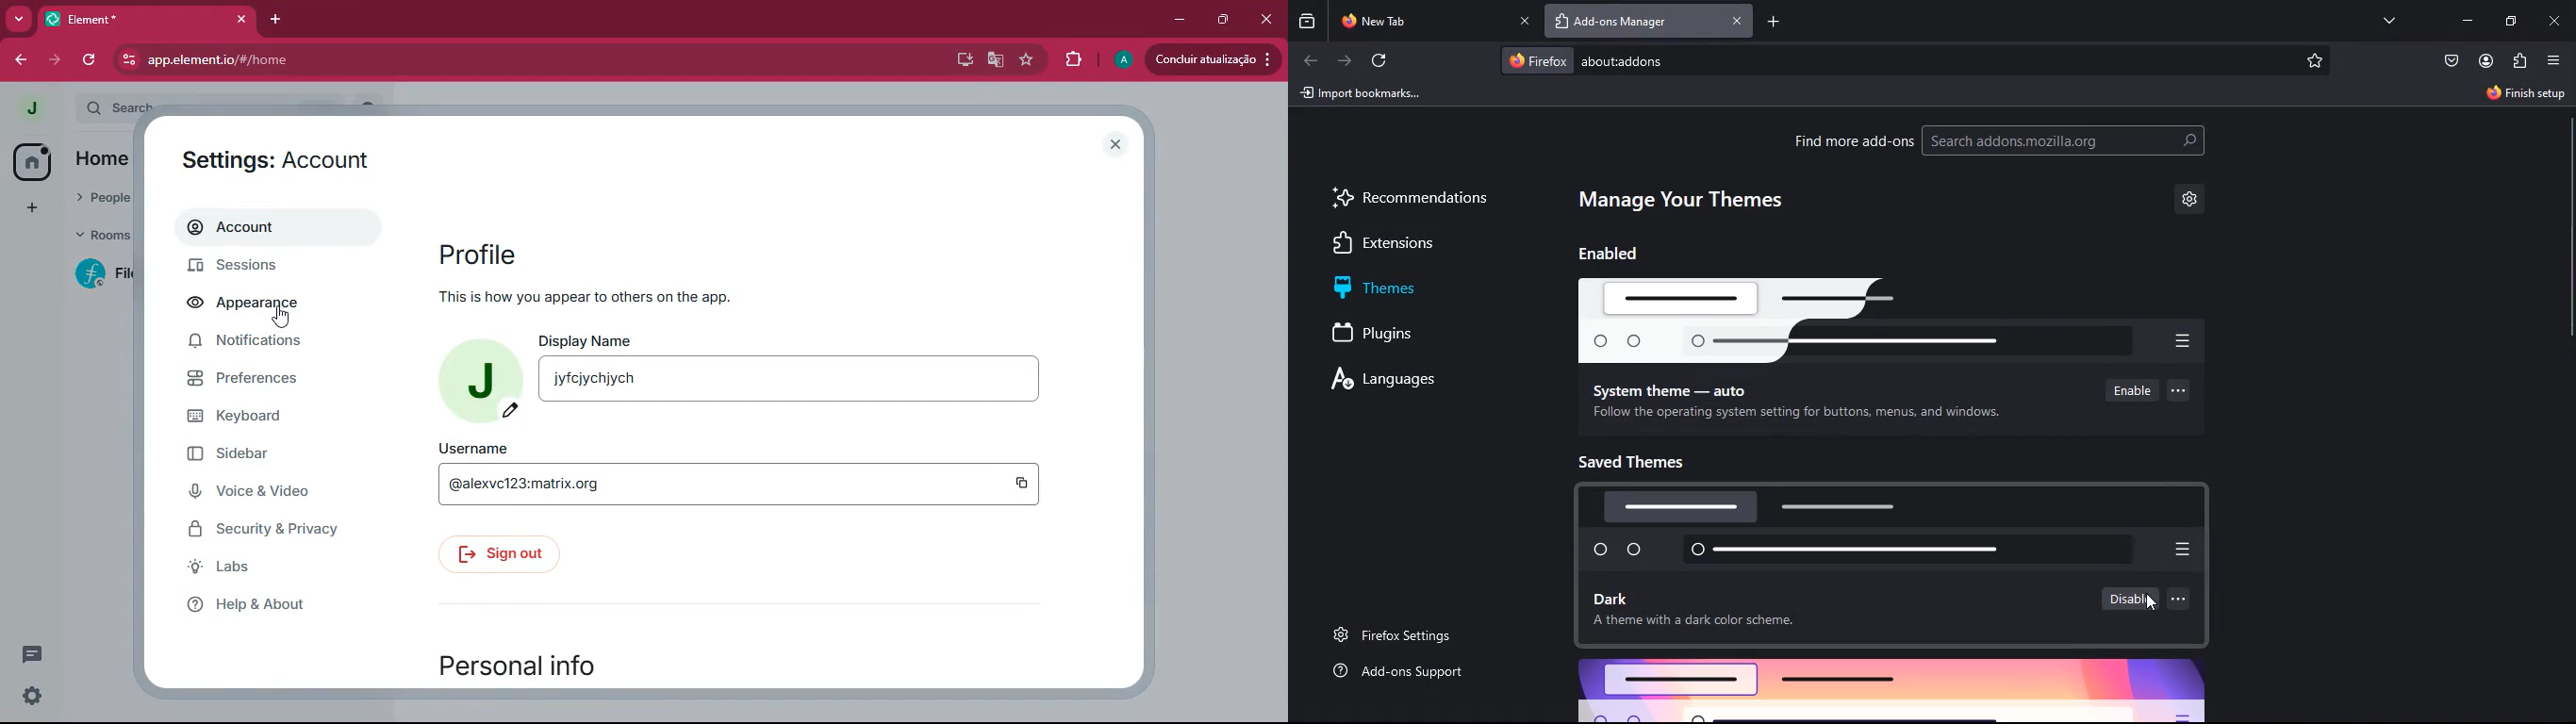 This screenshot has width=2576, height=728. I want to click on languages, so click(1409, 377).